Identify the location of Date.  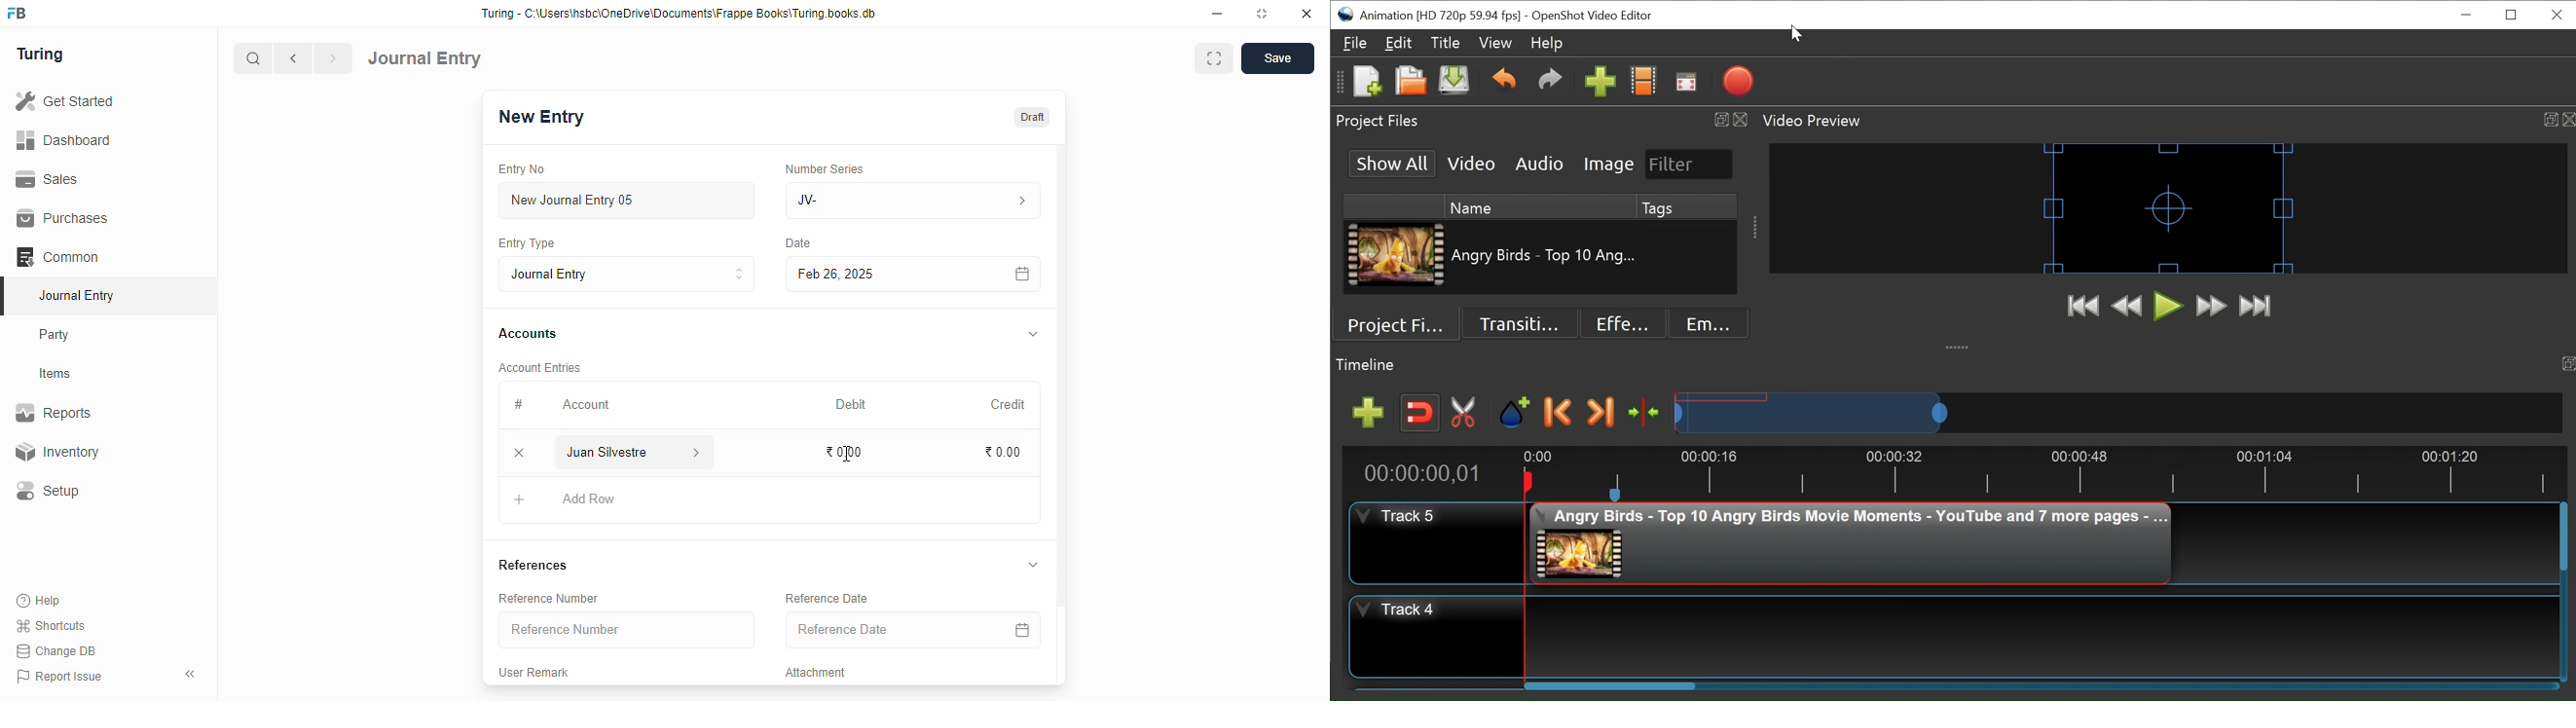
(799, 243).